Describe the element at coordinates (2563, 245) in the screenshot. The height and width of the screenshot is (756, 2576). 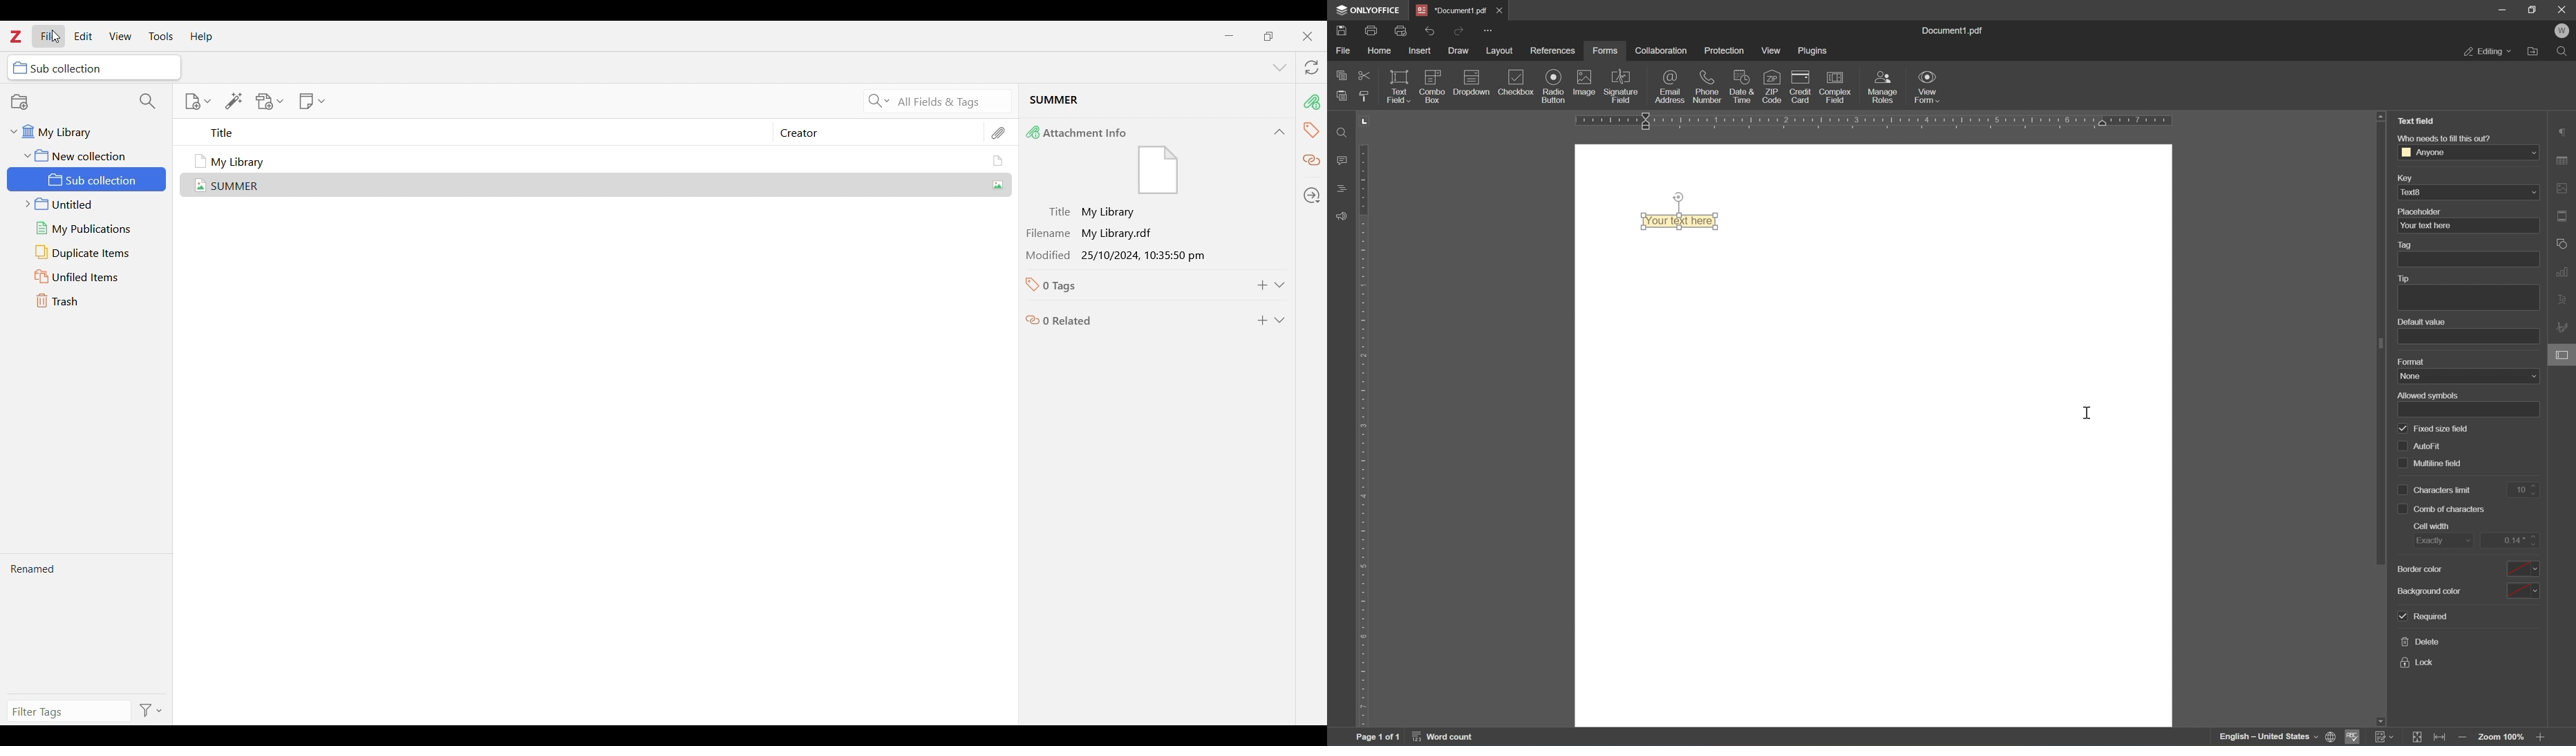
I see `shape settings` at that location.